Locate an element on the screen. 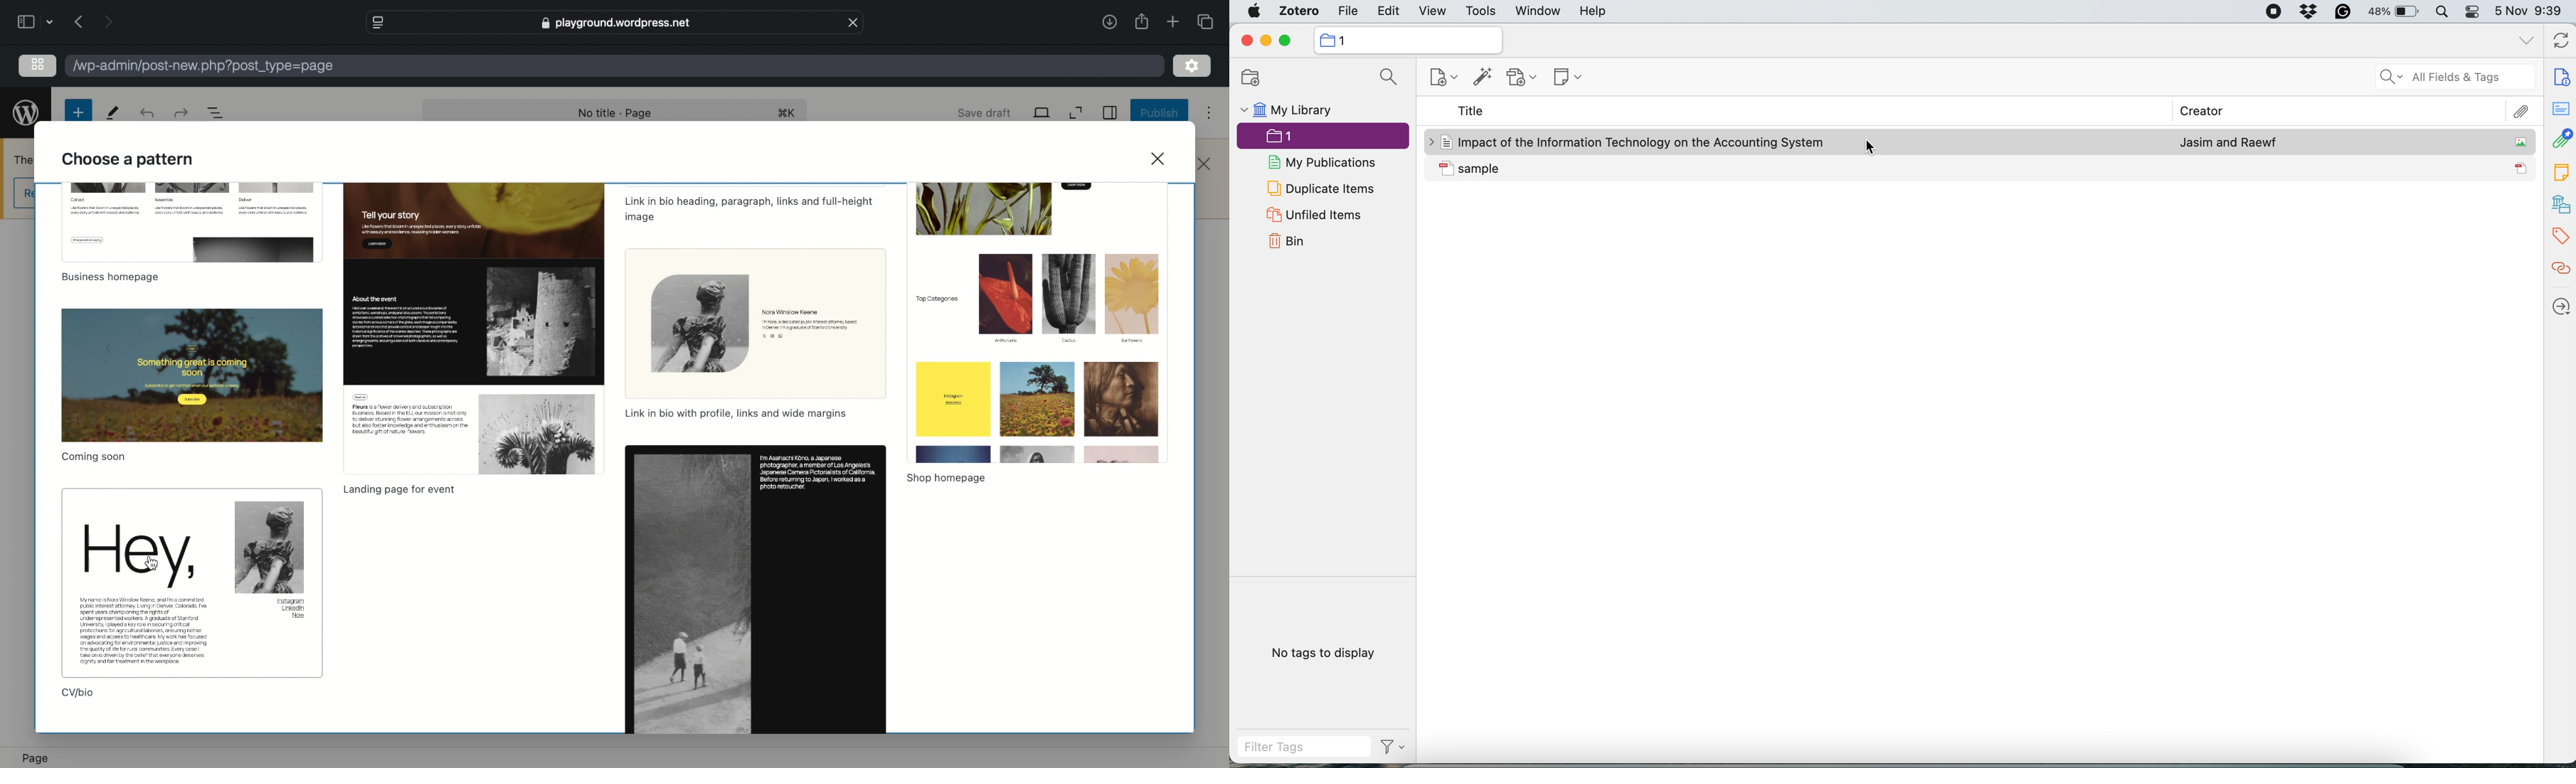  new tab is located at coordinates (1172, 22).